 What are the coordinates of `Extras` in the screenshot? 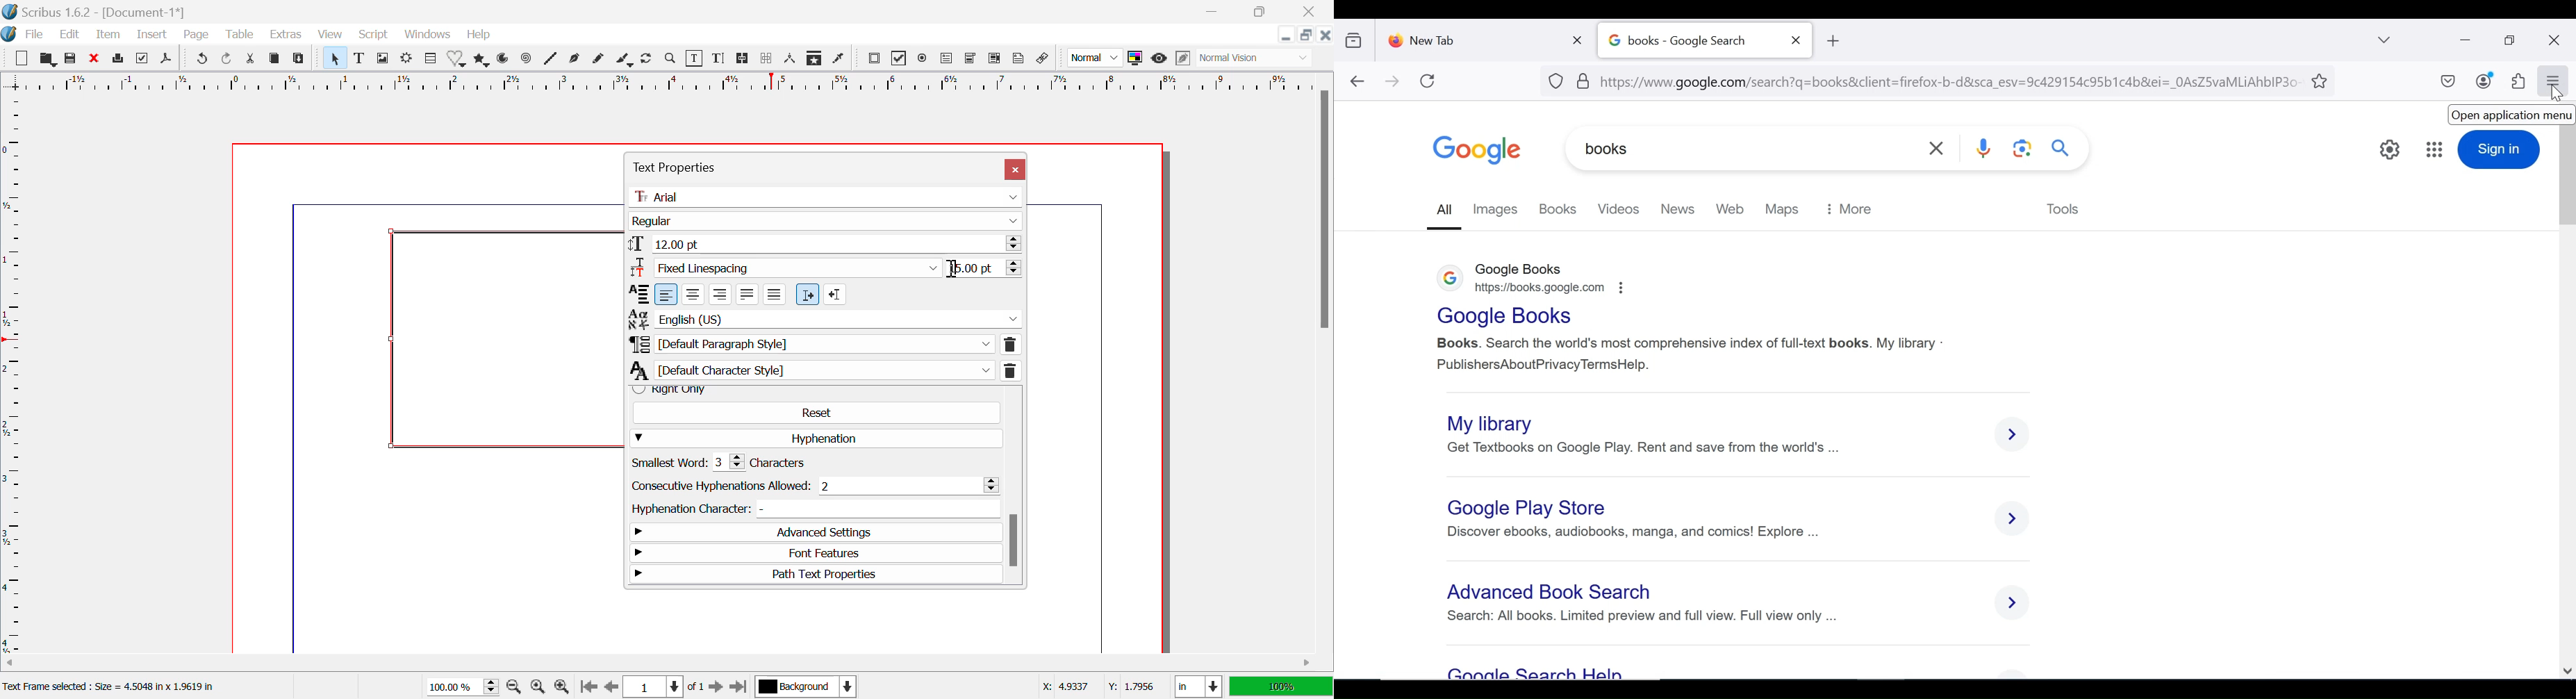 It's located at (285, 35).